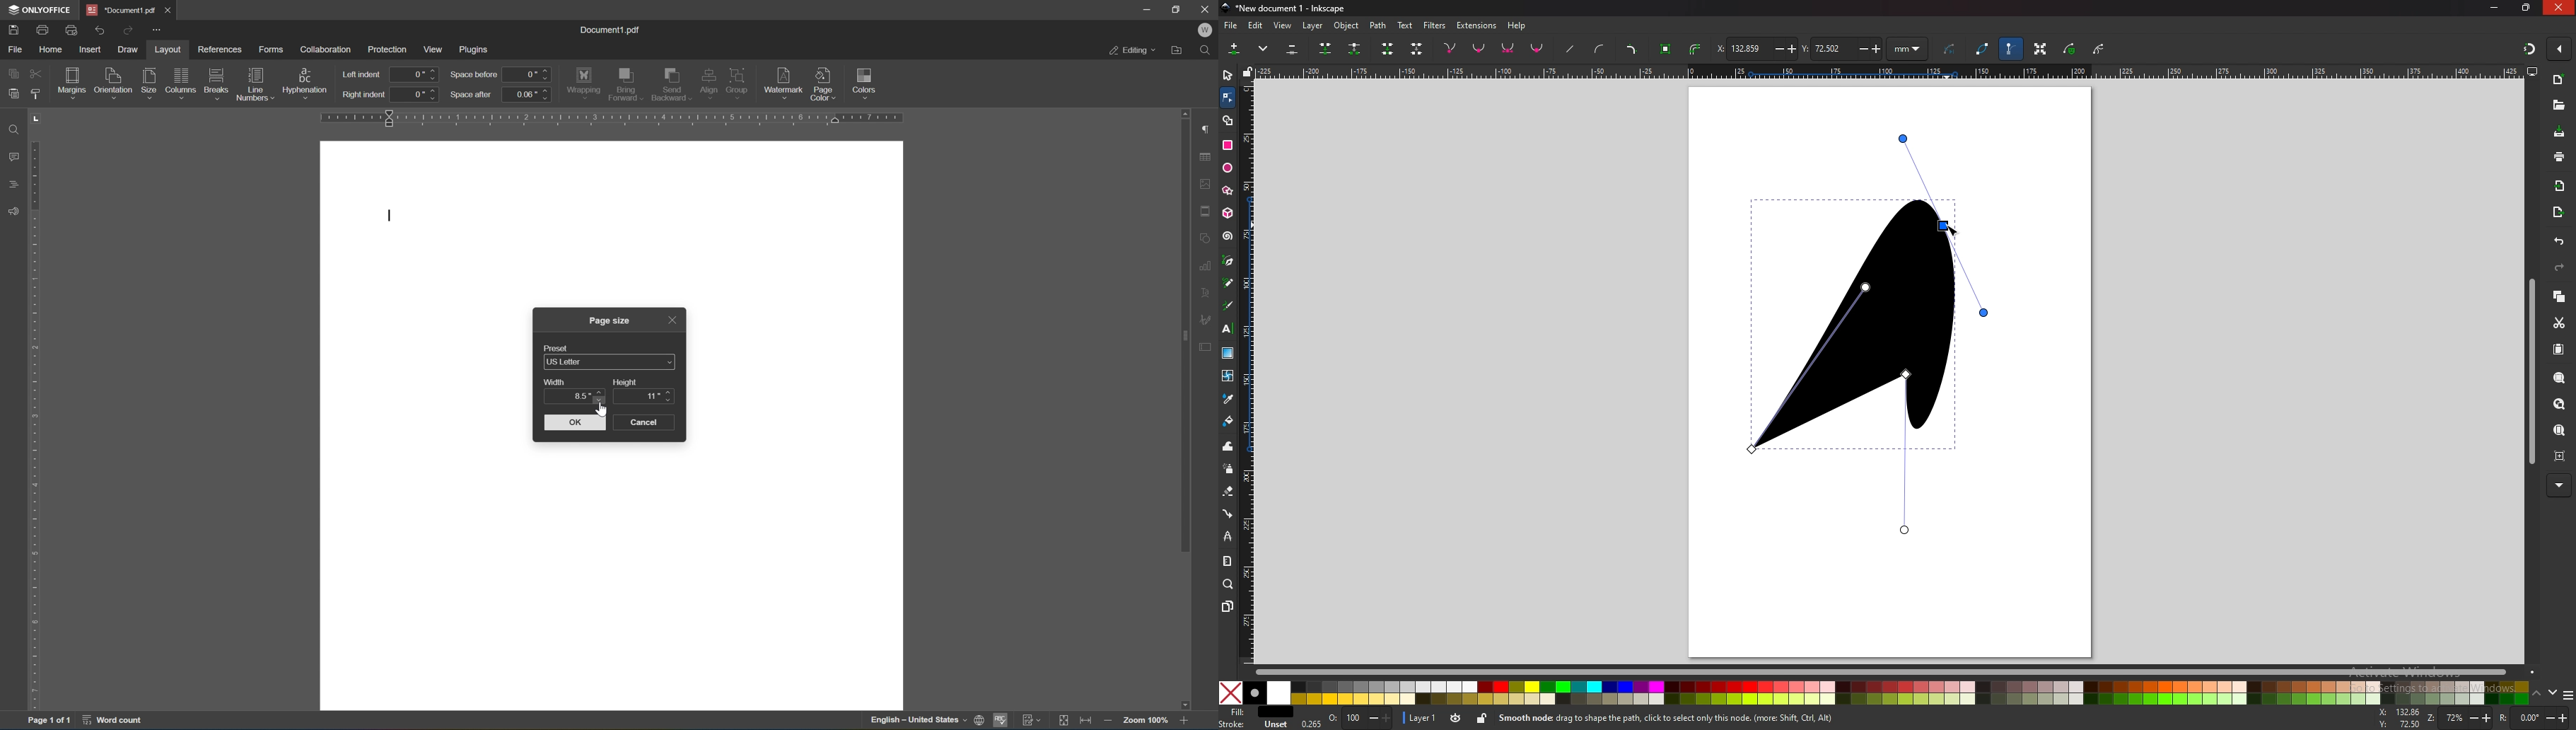  I want to click on text, so click(1228, 328).